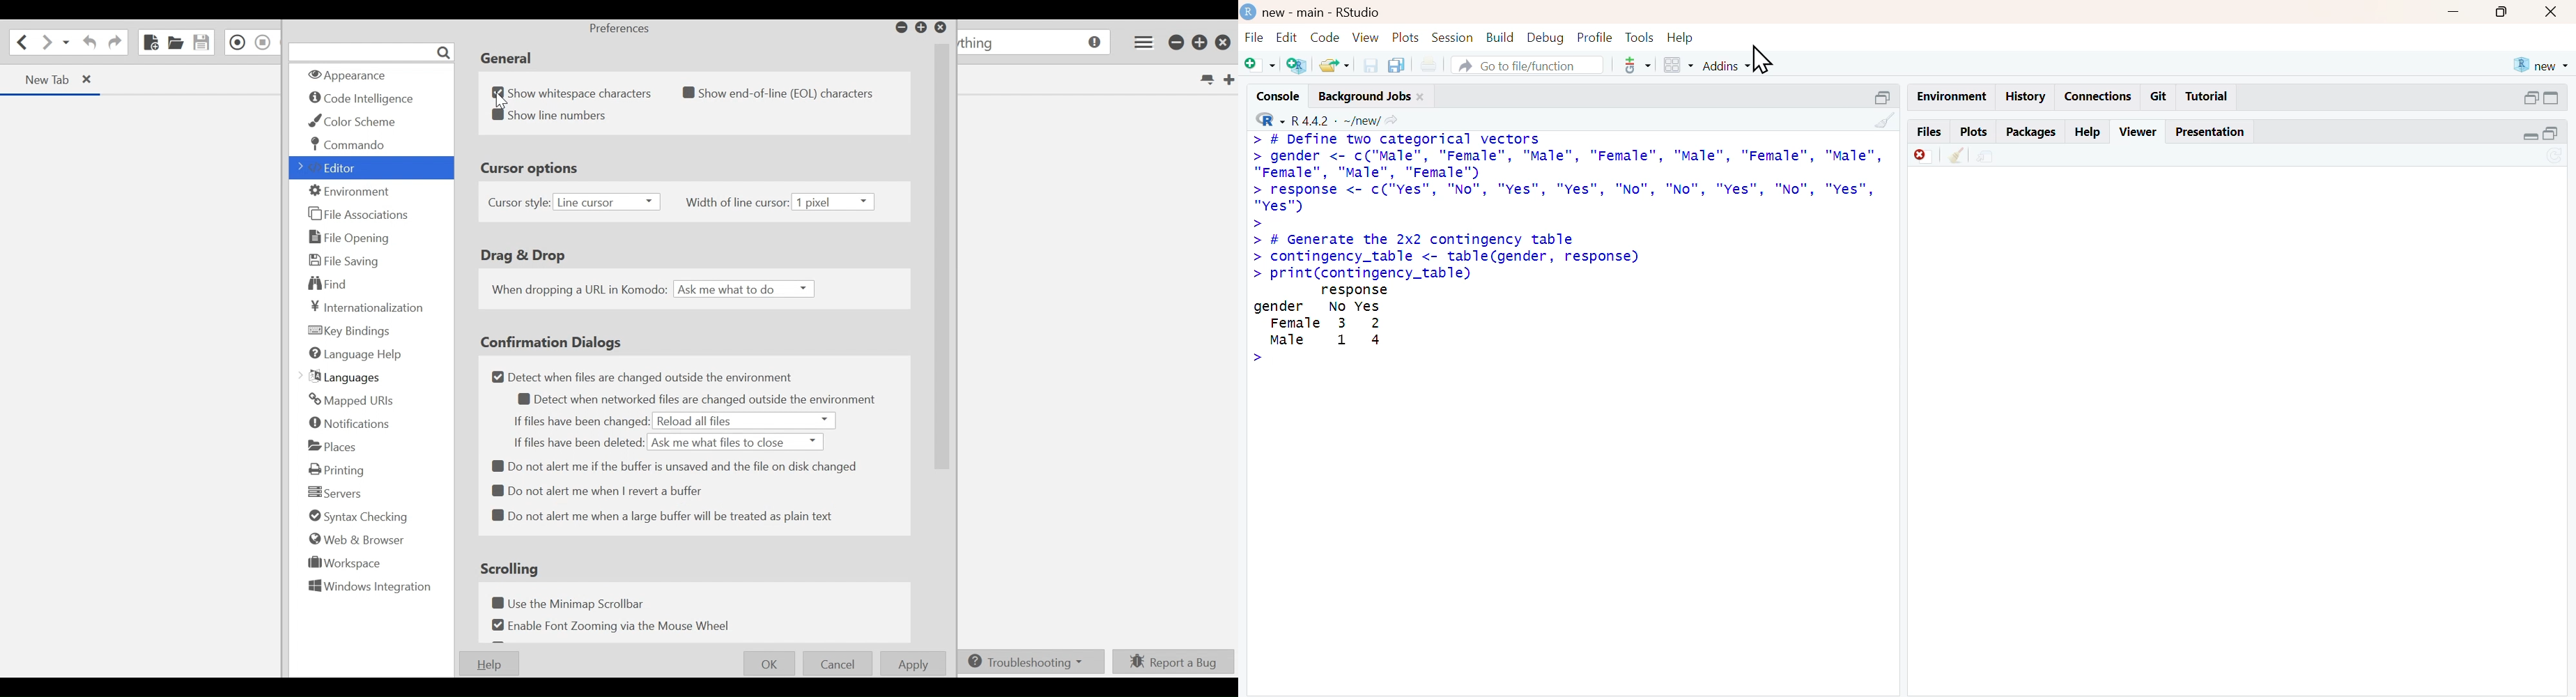 This screenshot has height=700, width=2576. What do you see at coordinates (551, 341) in the screenshot?
I see `Confirmation Dialogs` at bounding box center [551, 341].